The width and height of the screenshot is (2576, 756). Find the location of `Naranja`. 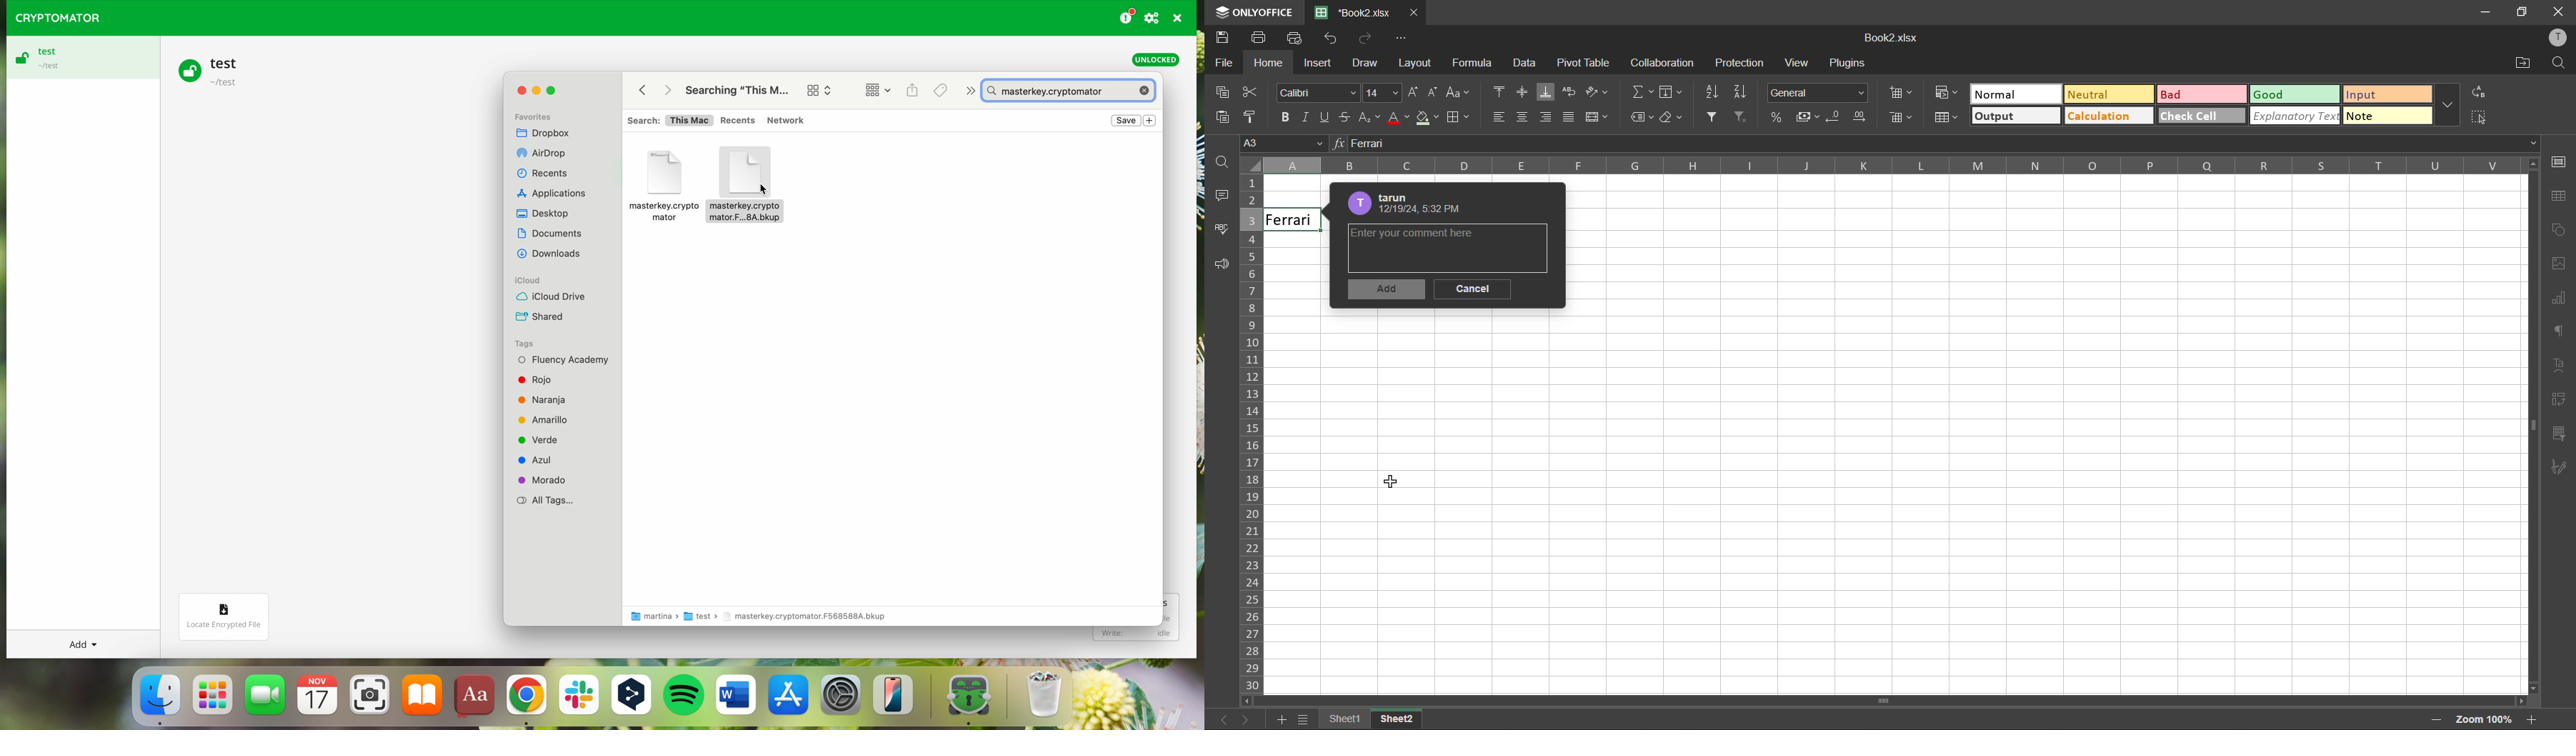

Naranja is located at coordinates (552, 398).